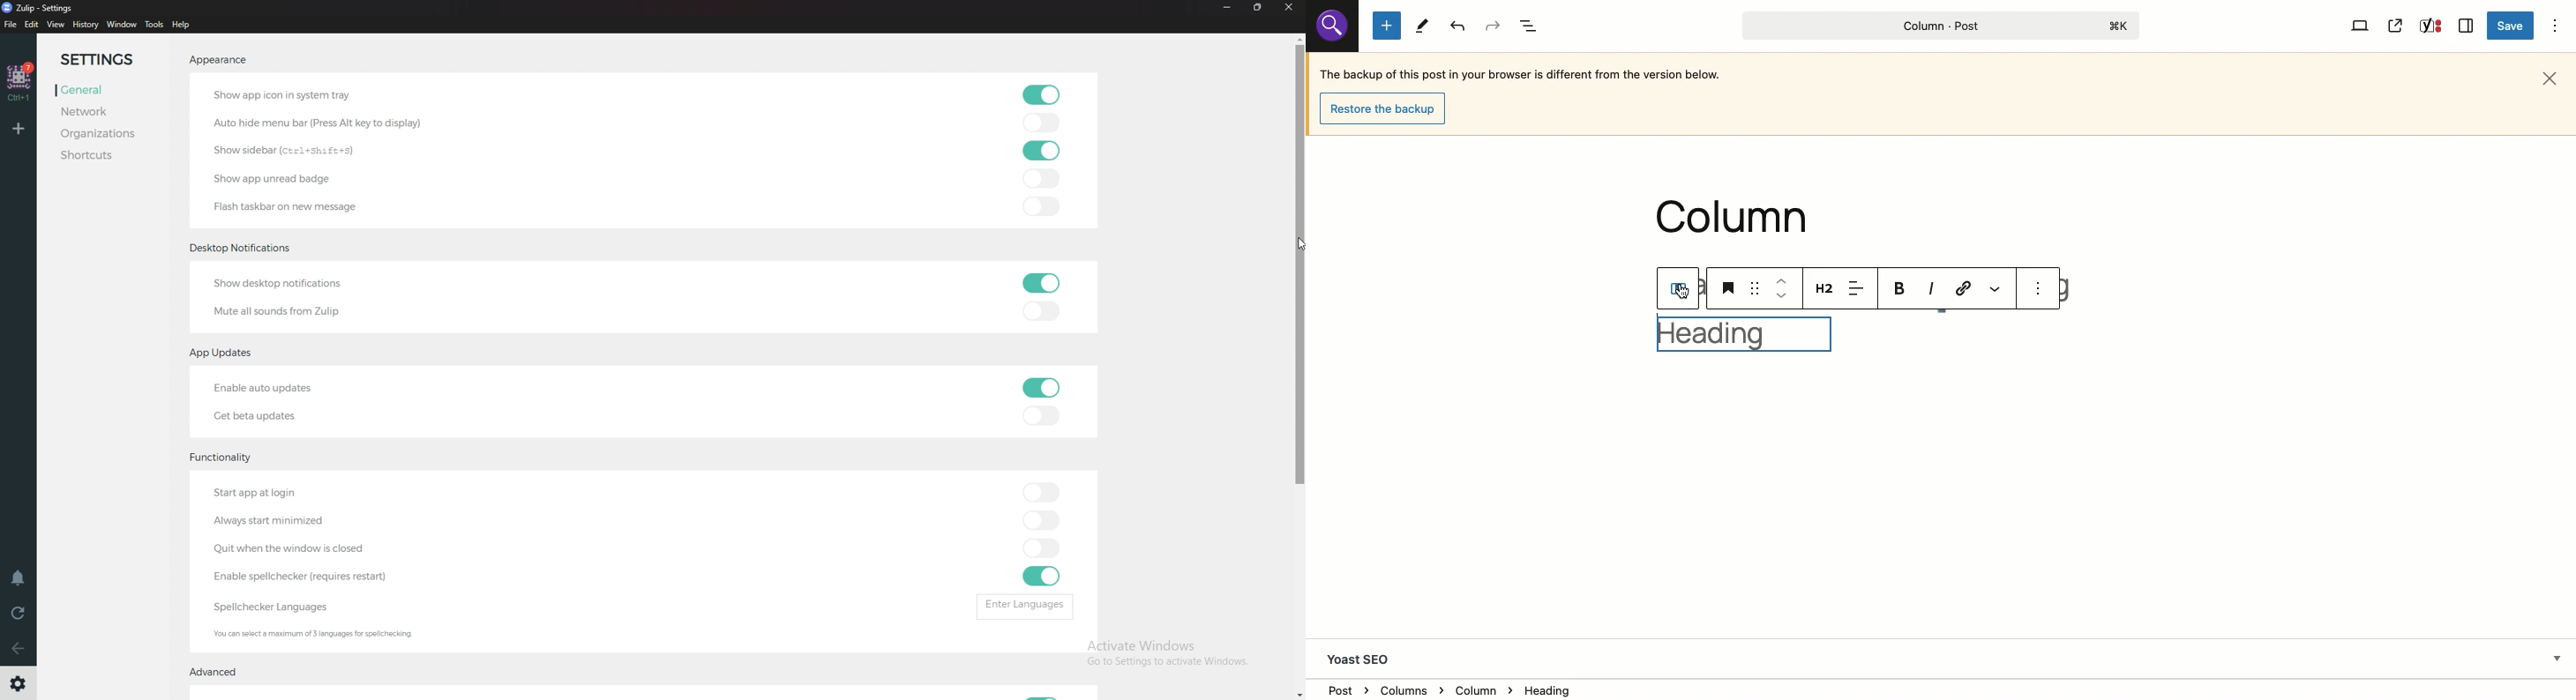 Image resolution: width=2576 pixels, height=700 pixels. Describe the element at coordinates (216, 673) in the screenshot. I see `Advanced` at that location.